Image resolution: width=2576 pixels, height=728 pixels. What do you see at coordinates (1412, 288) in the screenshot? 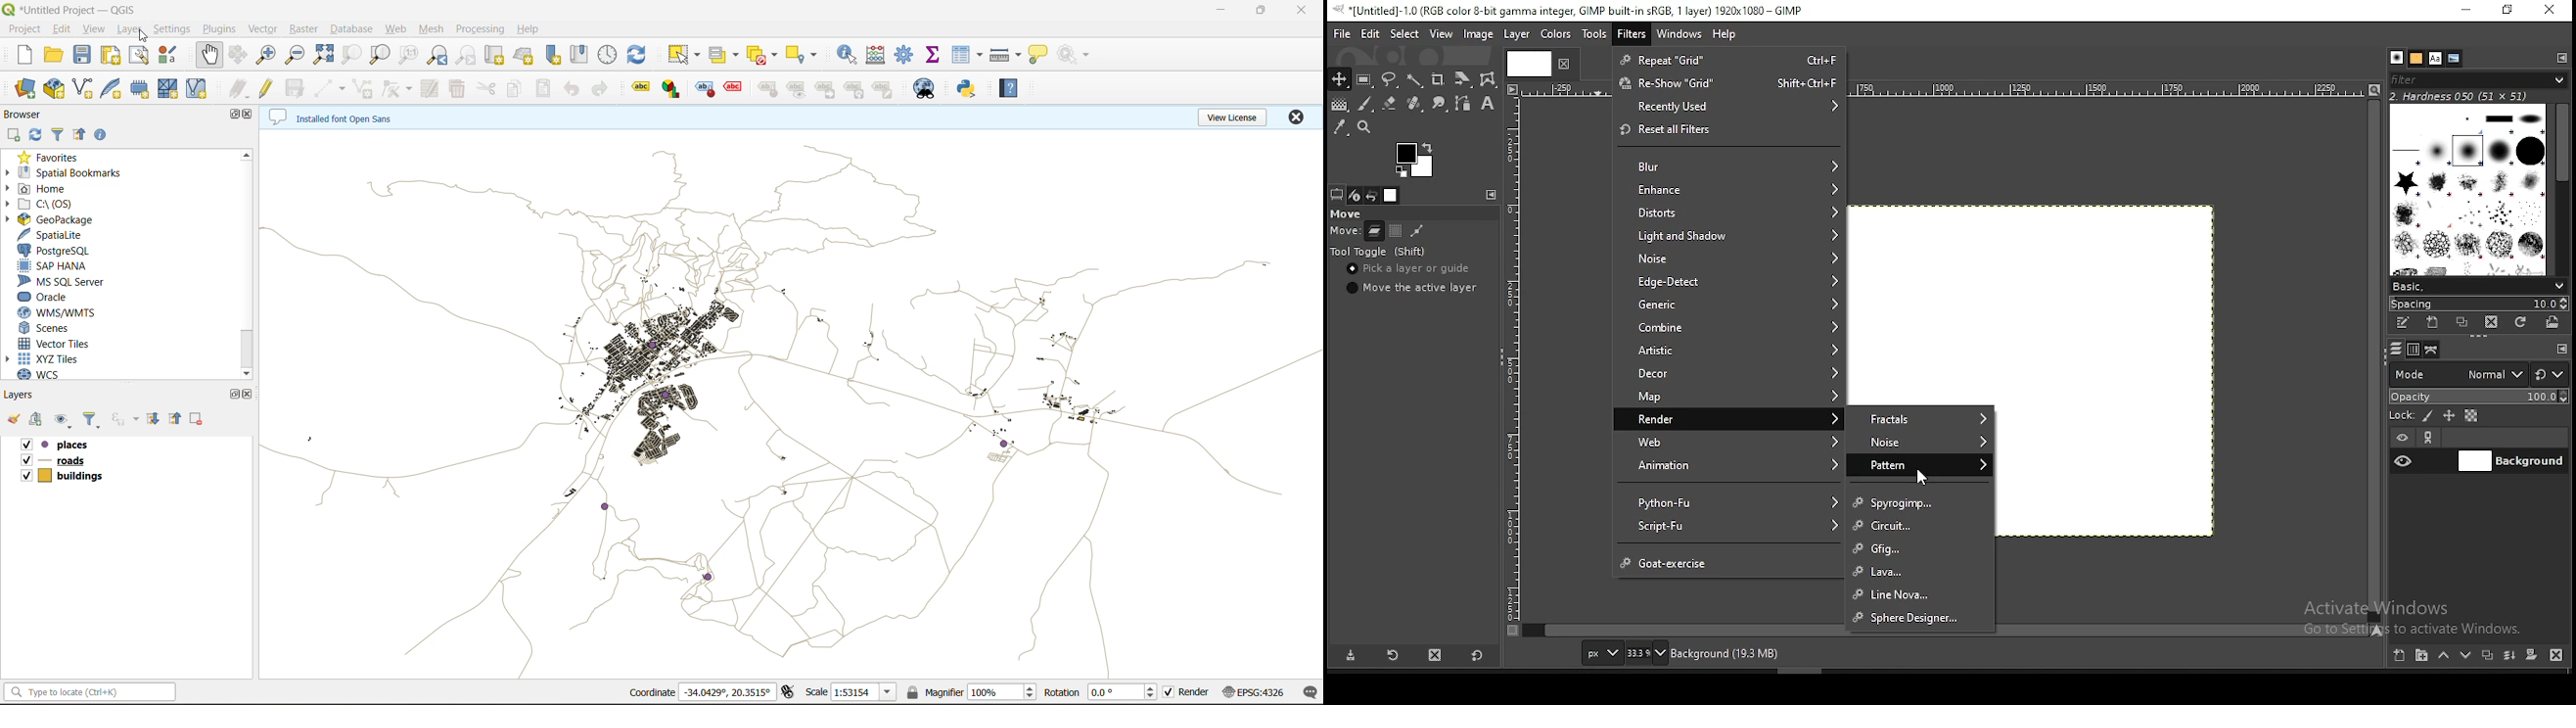
I see `move the active layer` at bounding box center [1412, 288].